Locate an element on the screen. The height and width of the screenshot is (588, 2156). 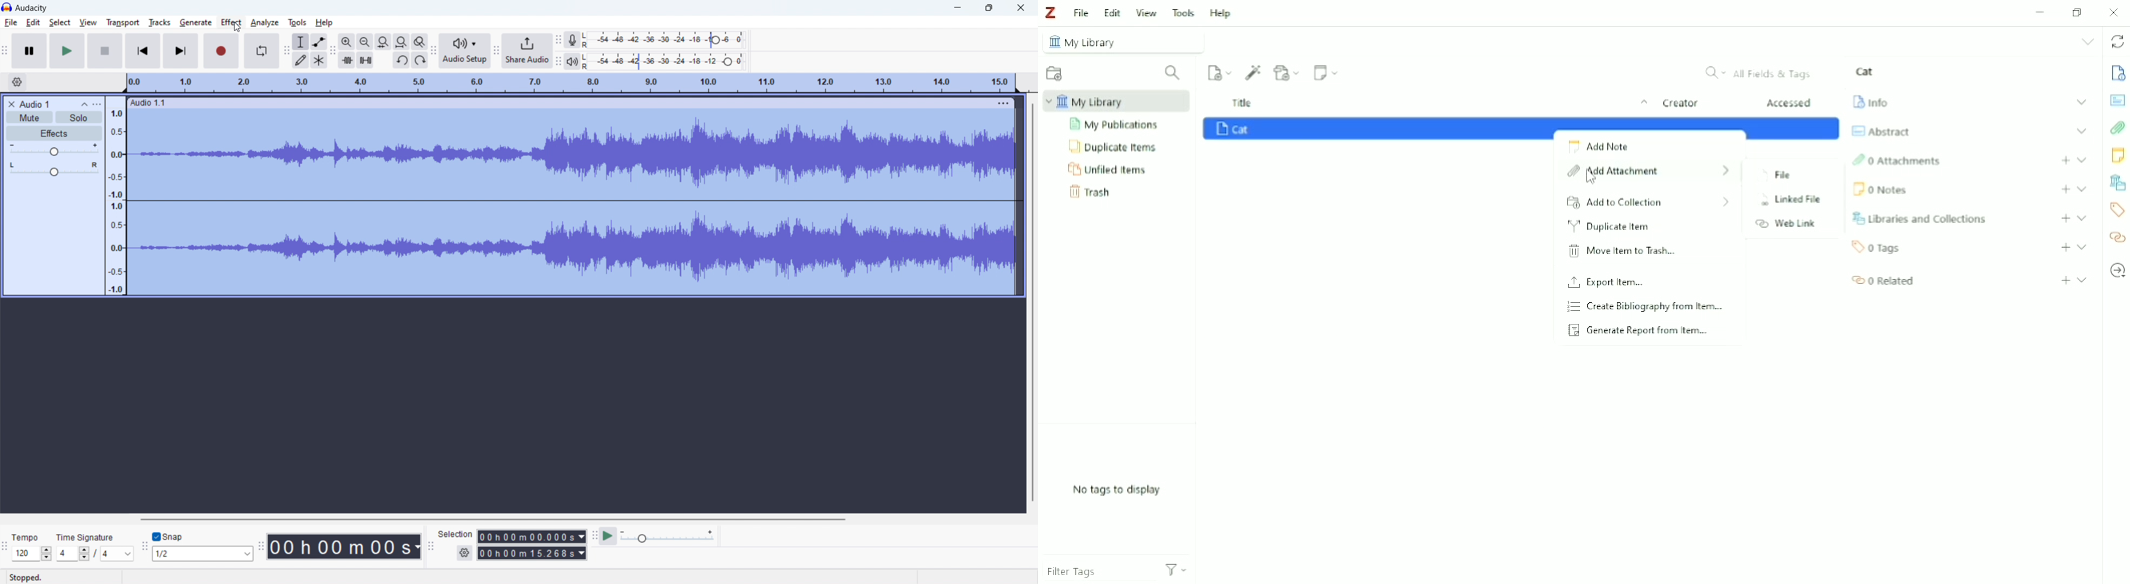
Related is located at coordinates (2117, 238).